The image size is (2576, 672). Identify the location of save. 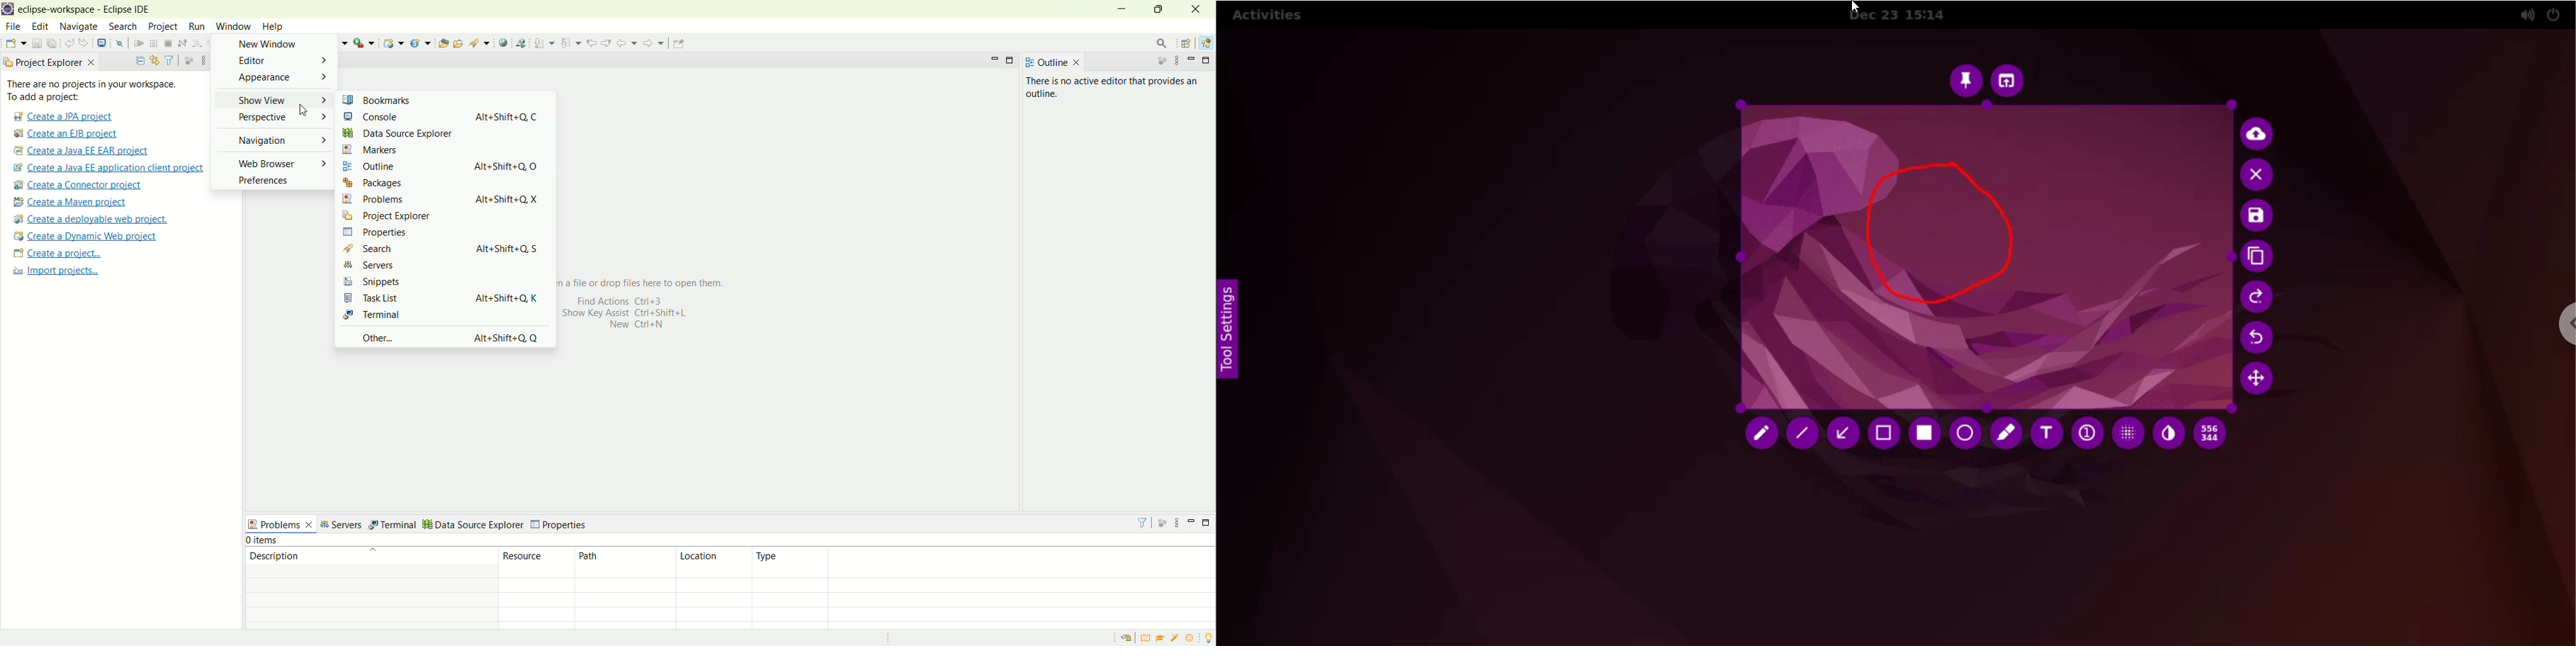
(2261, 217).